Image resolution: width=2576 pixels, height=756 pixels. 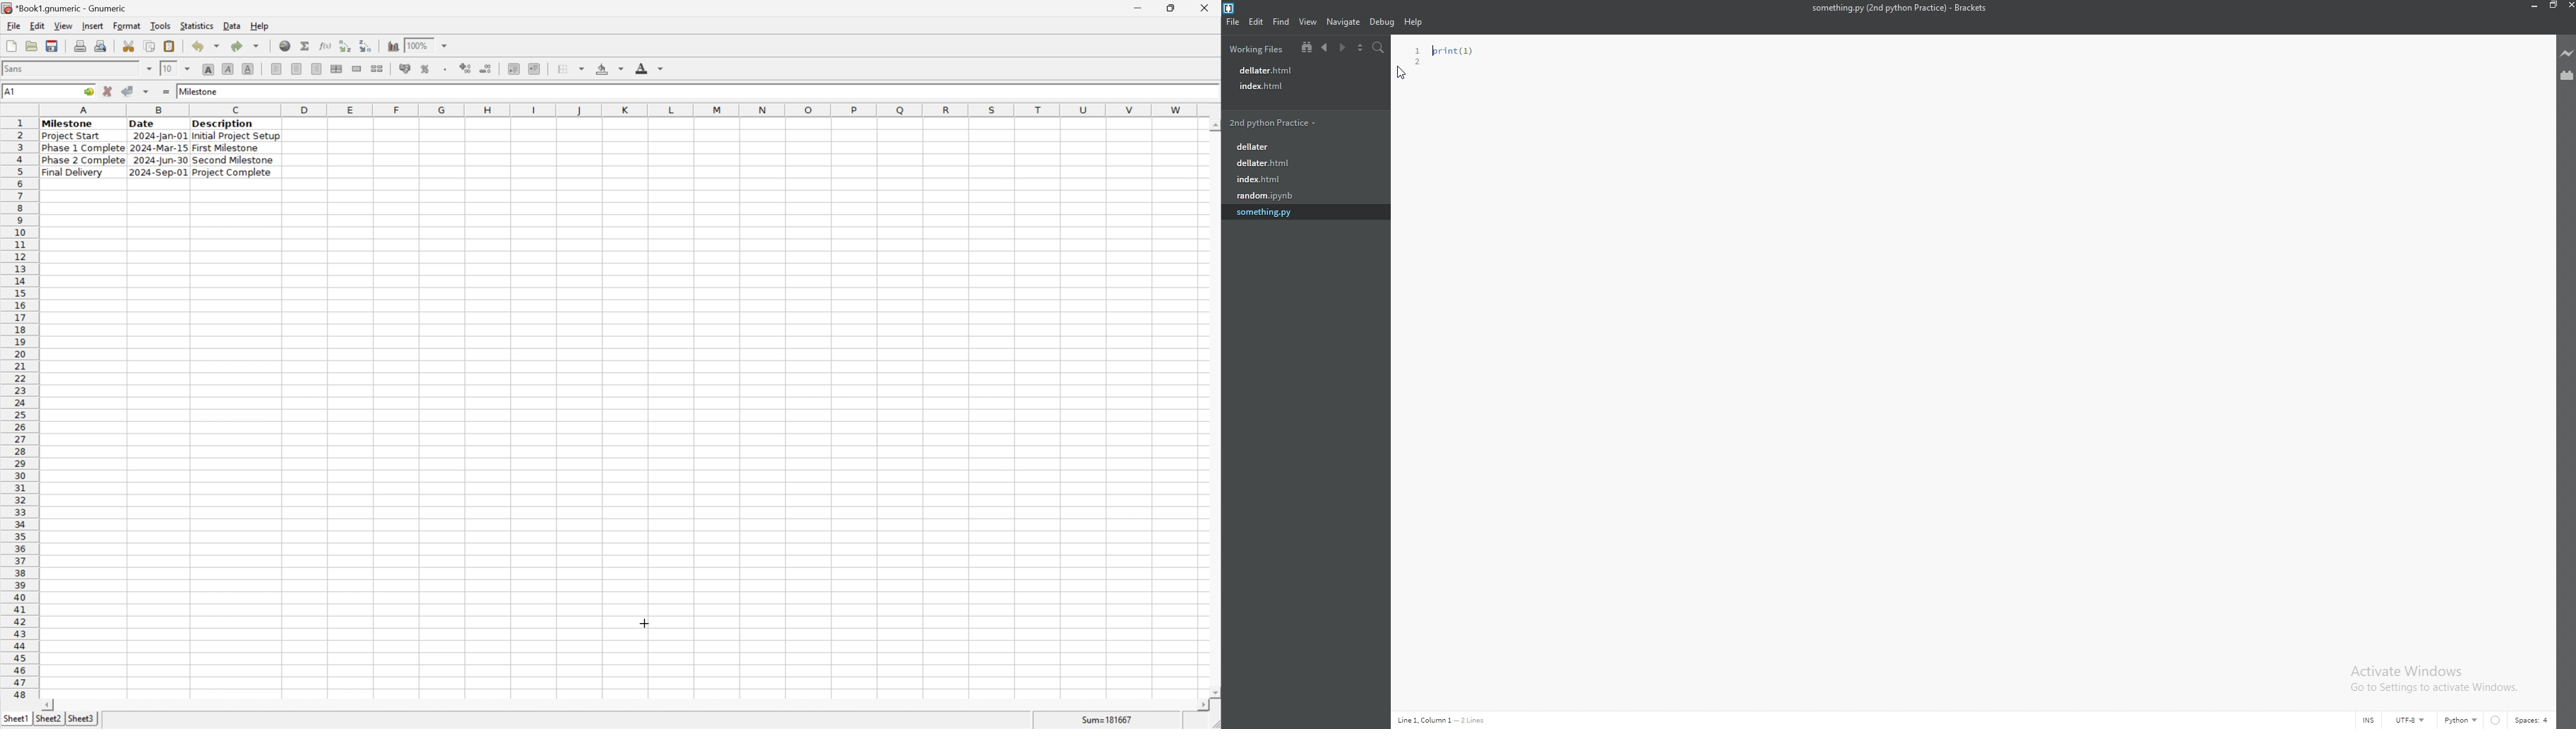 What do you see at coordinates (161, 25) in the screenshot?
I see `tools` at bounding box center [161, 25].